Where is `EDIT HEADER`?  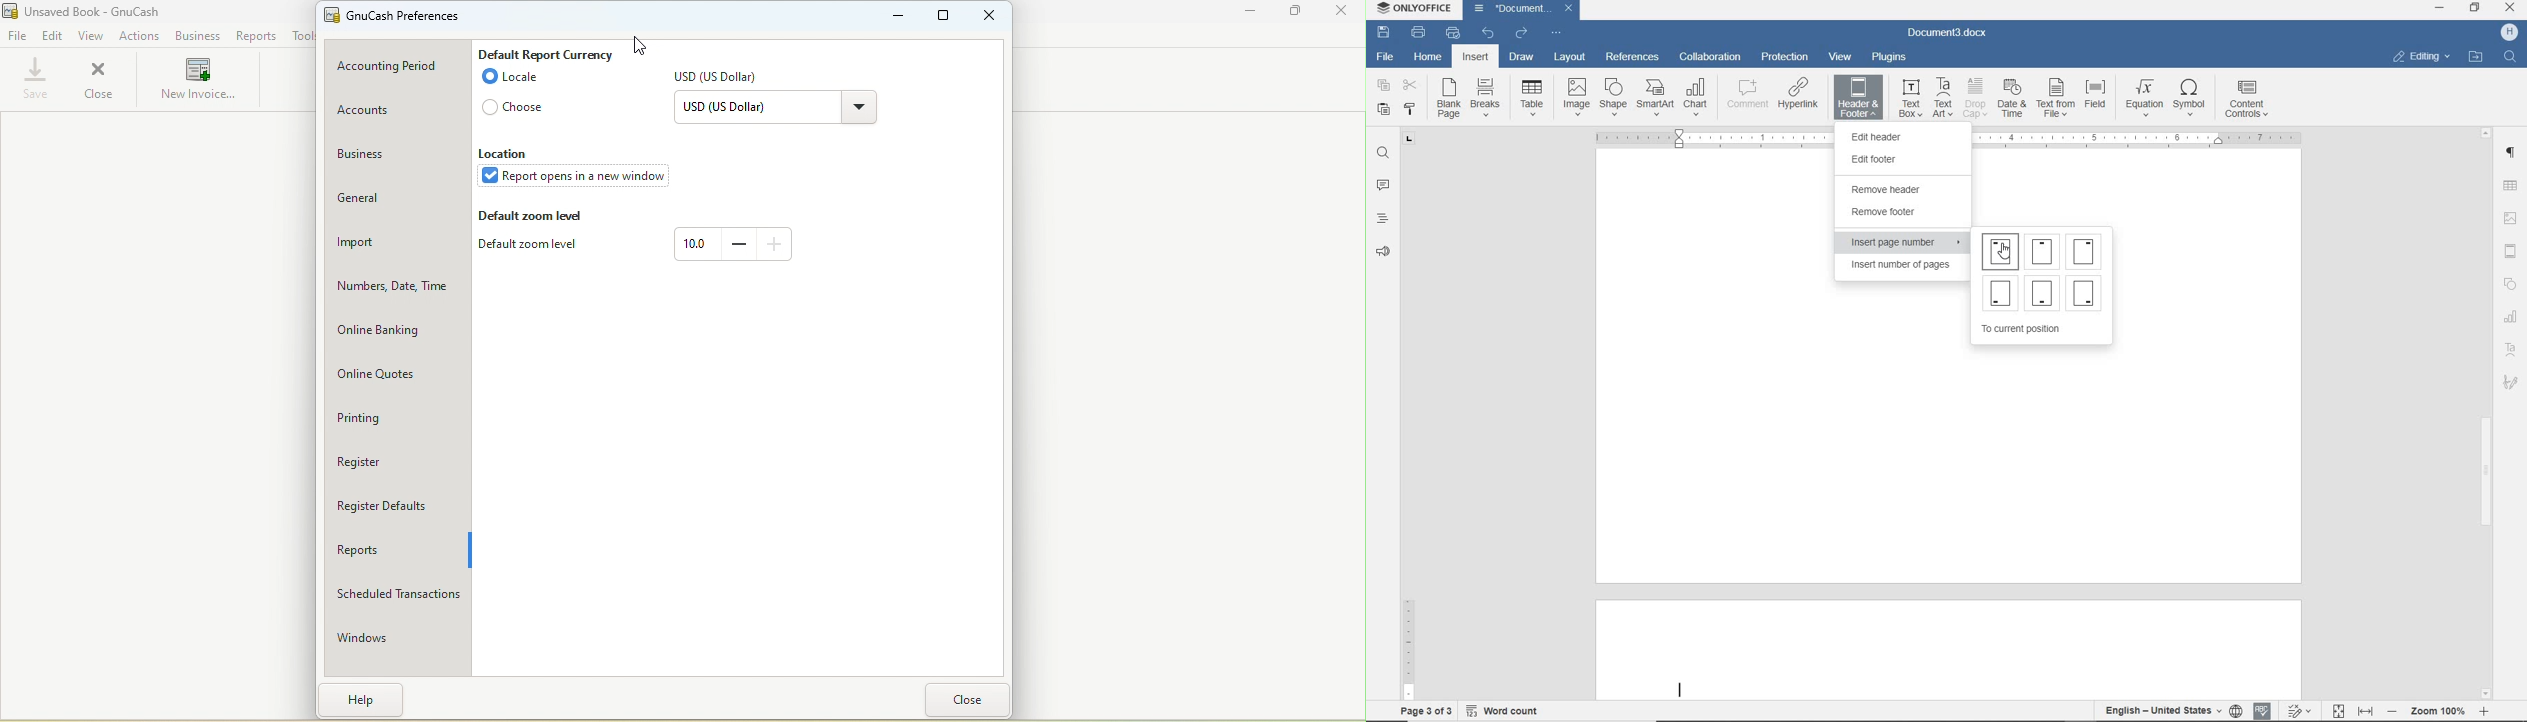
EDIT HEADER is located at coordinates (1897, 137).